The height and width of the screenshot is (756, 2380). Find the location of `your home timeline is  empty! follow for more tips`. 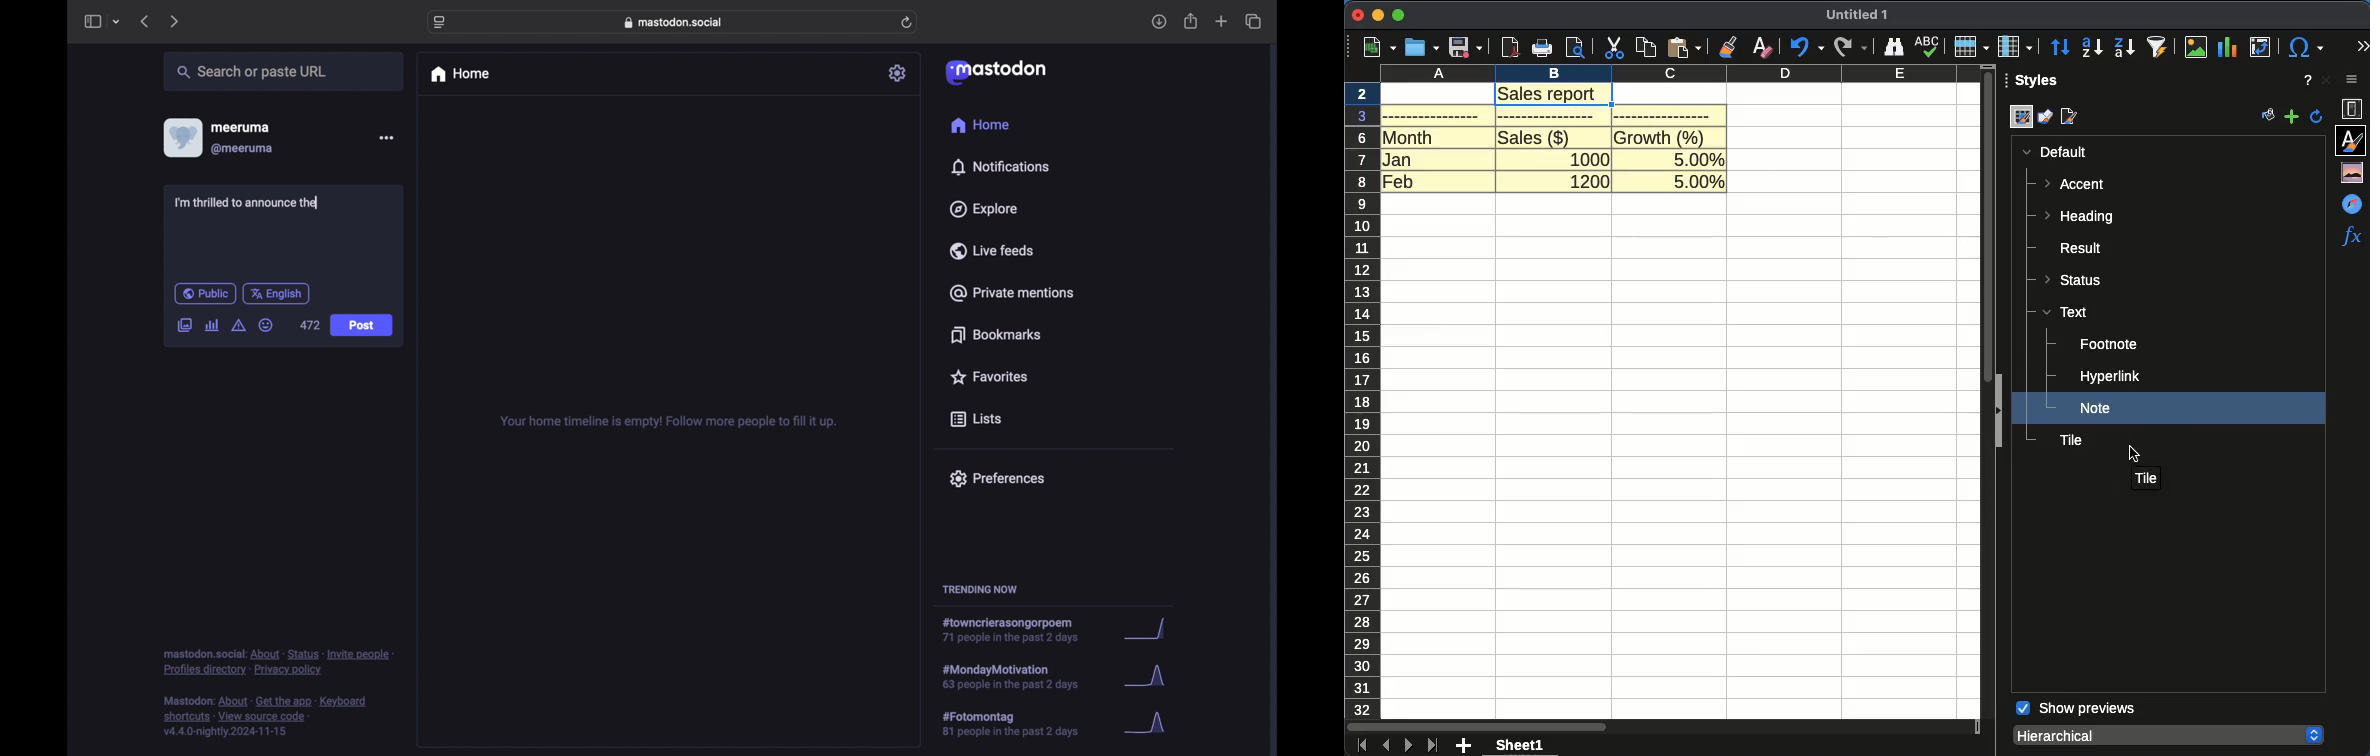

your home timeline is  empty! follow for more tips is located at coordinates (666, 422).